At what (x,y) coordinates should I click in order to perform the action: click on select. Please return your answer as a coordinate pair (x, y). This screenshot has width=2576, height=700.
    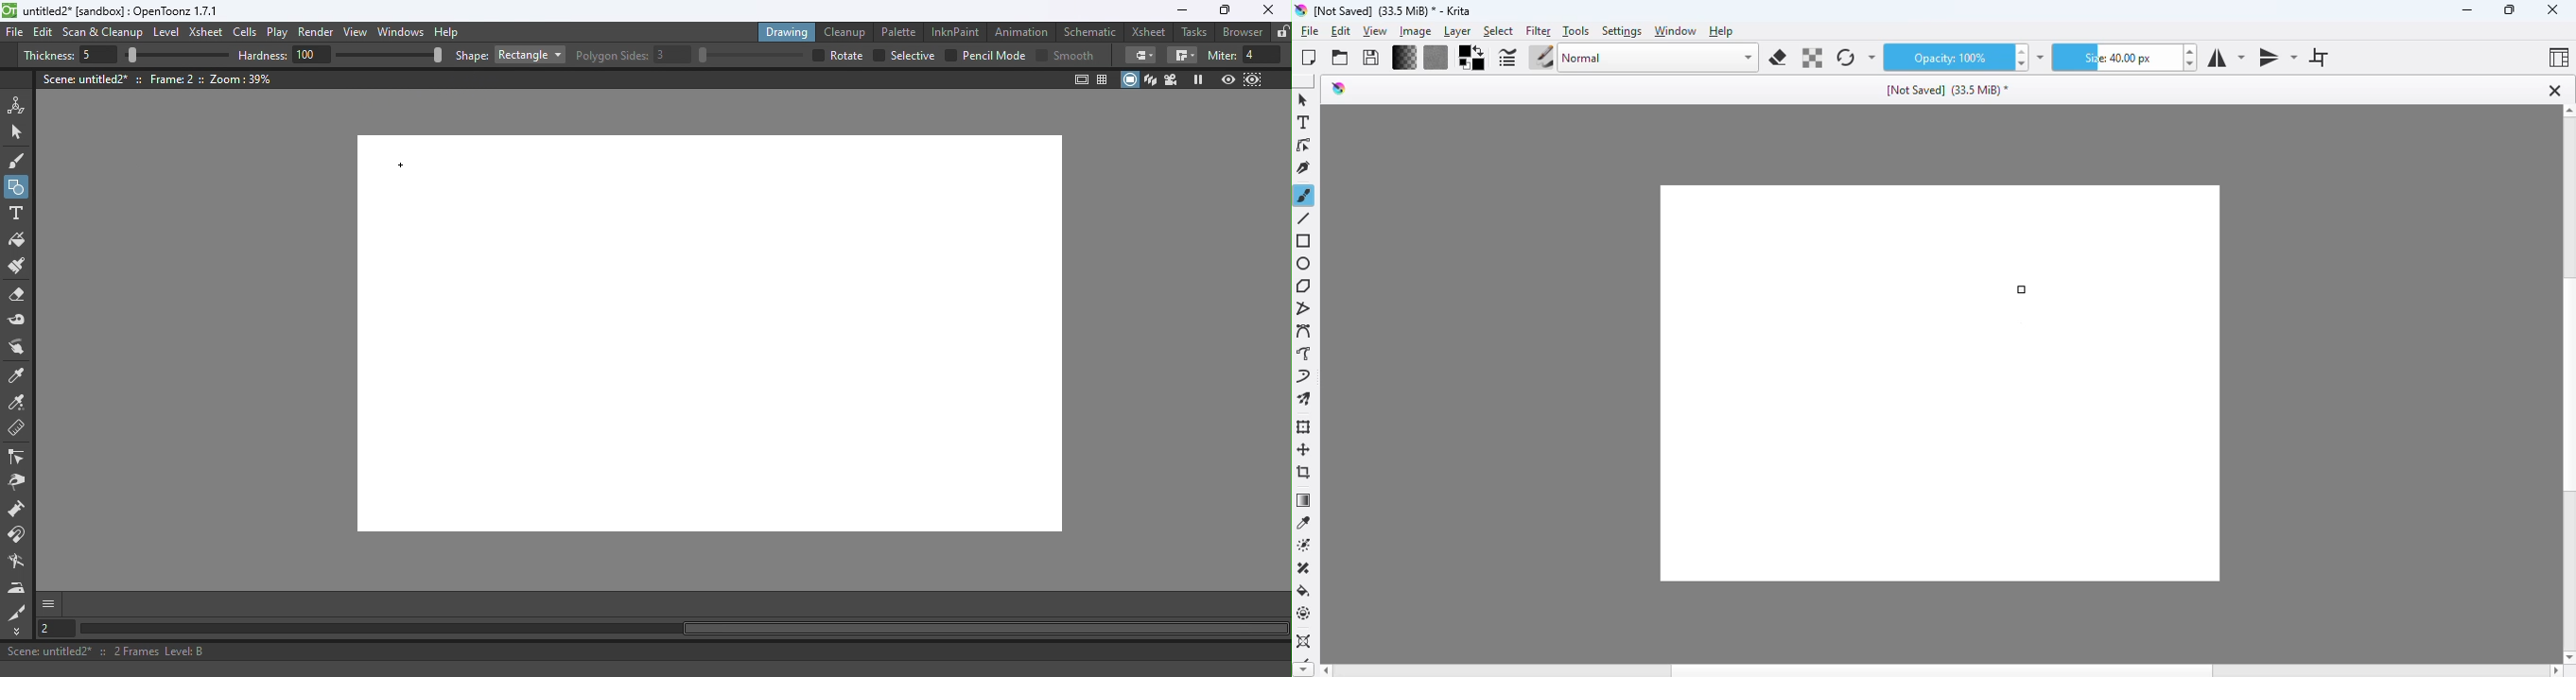
    Looking at the image, I should click on (1500, 31).